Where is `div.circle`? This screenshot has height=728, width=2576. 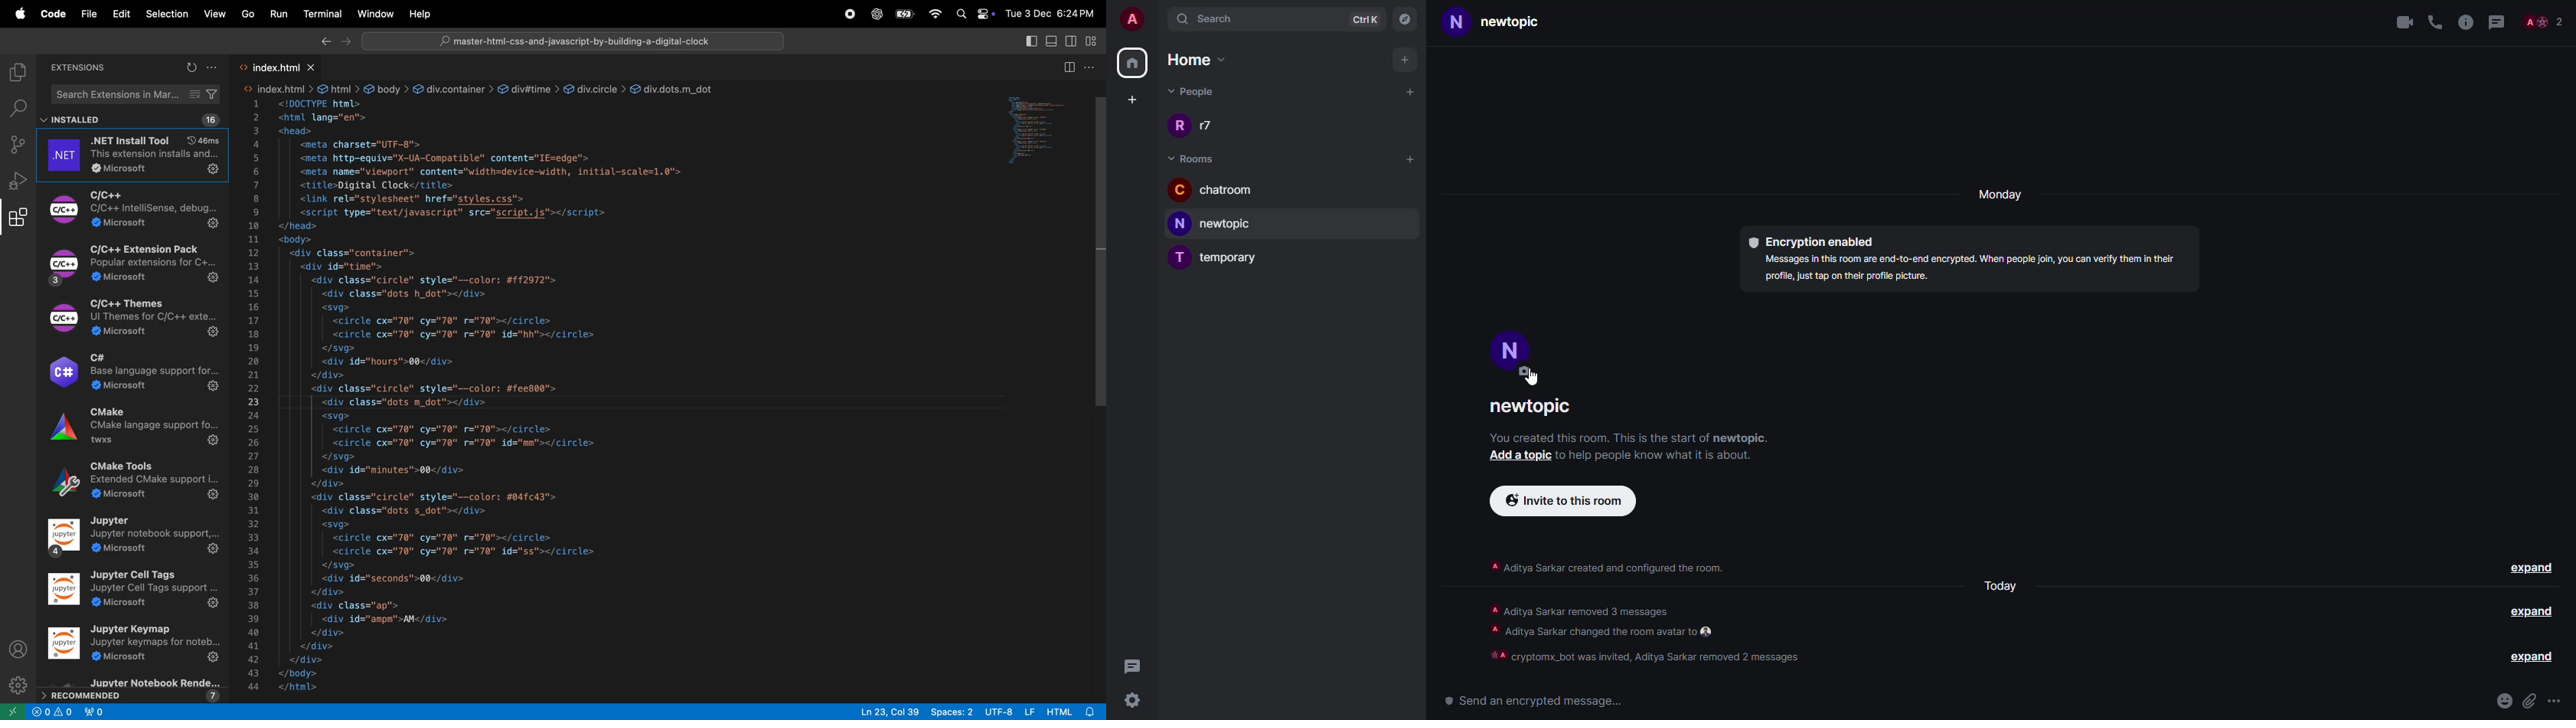
div.circle is located at coordinates (588, 87).